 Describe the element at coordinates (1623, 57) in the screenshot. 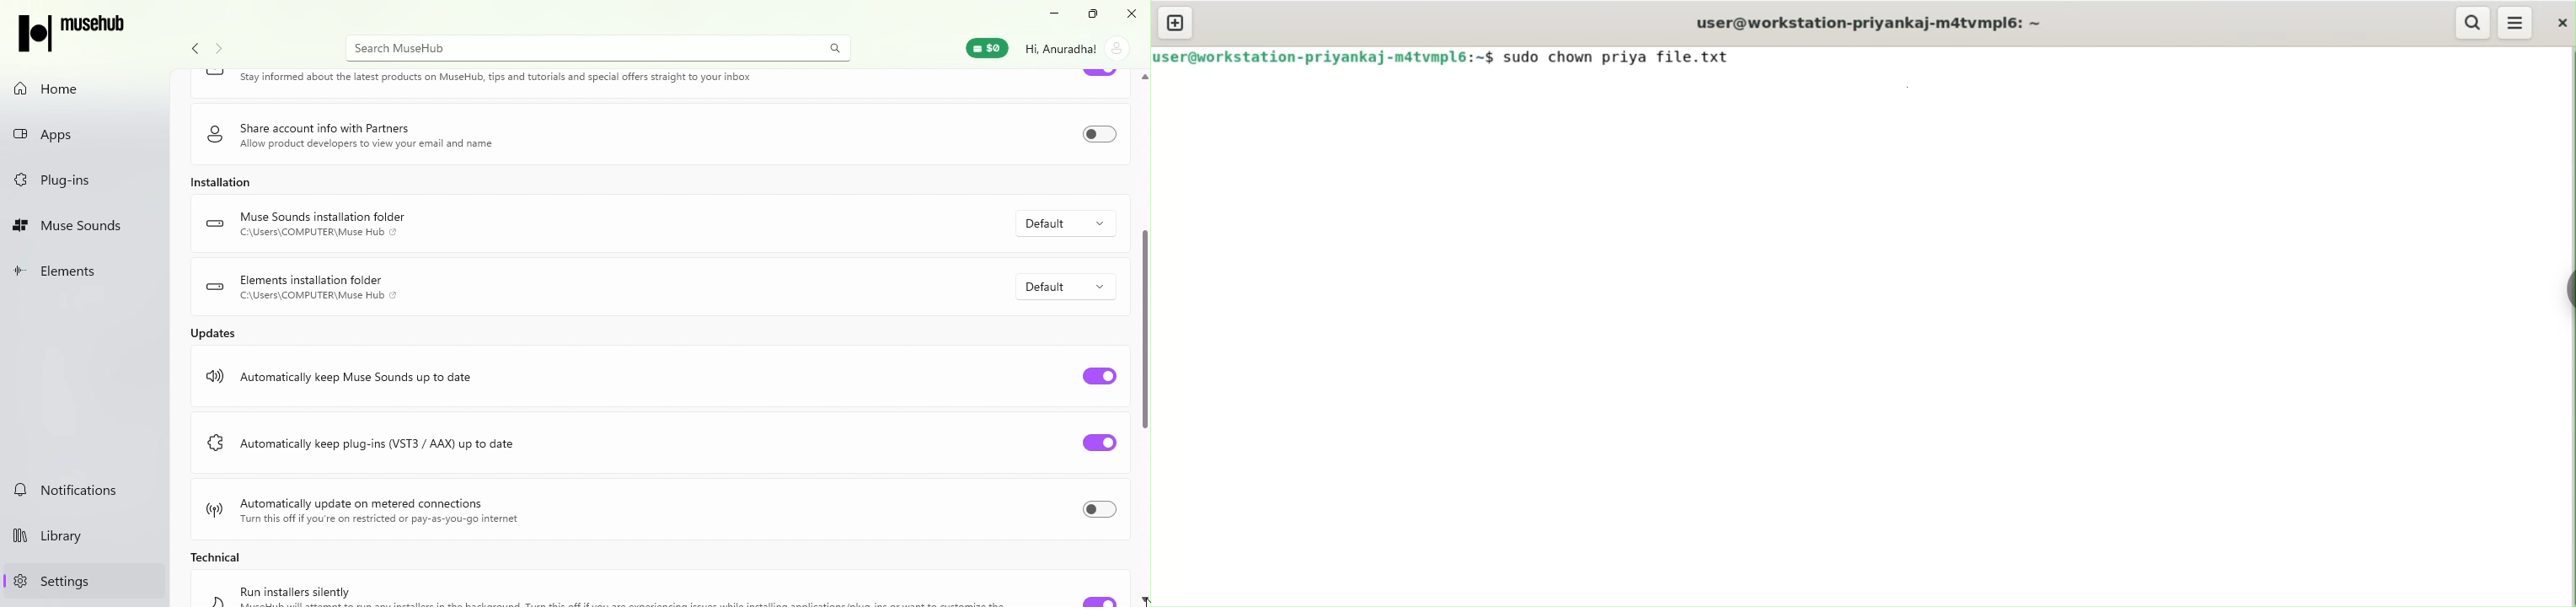

I see `sudo chown priya file.txt` at that location.